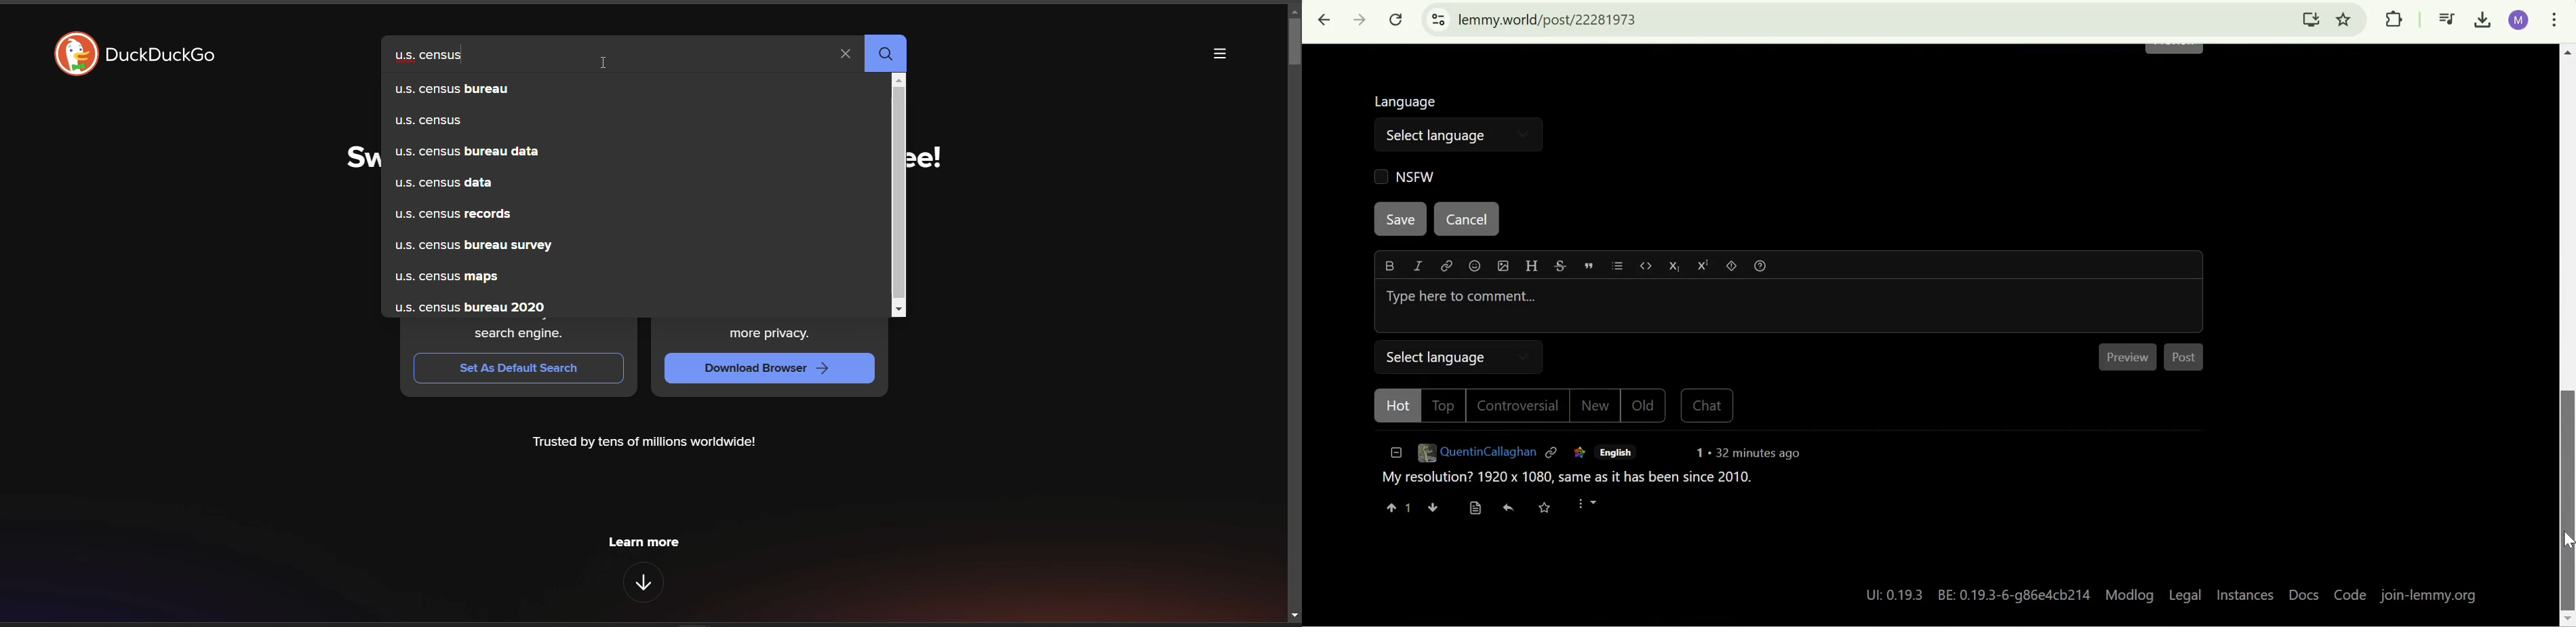 The height and width of the screenshot is (644, 2576). Describe the element at coordinates (1595, 509) in the screenshot. I see `More` at that location.